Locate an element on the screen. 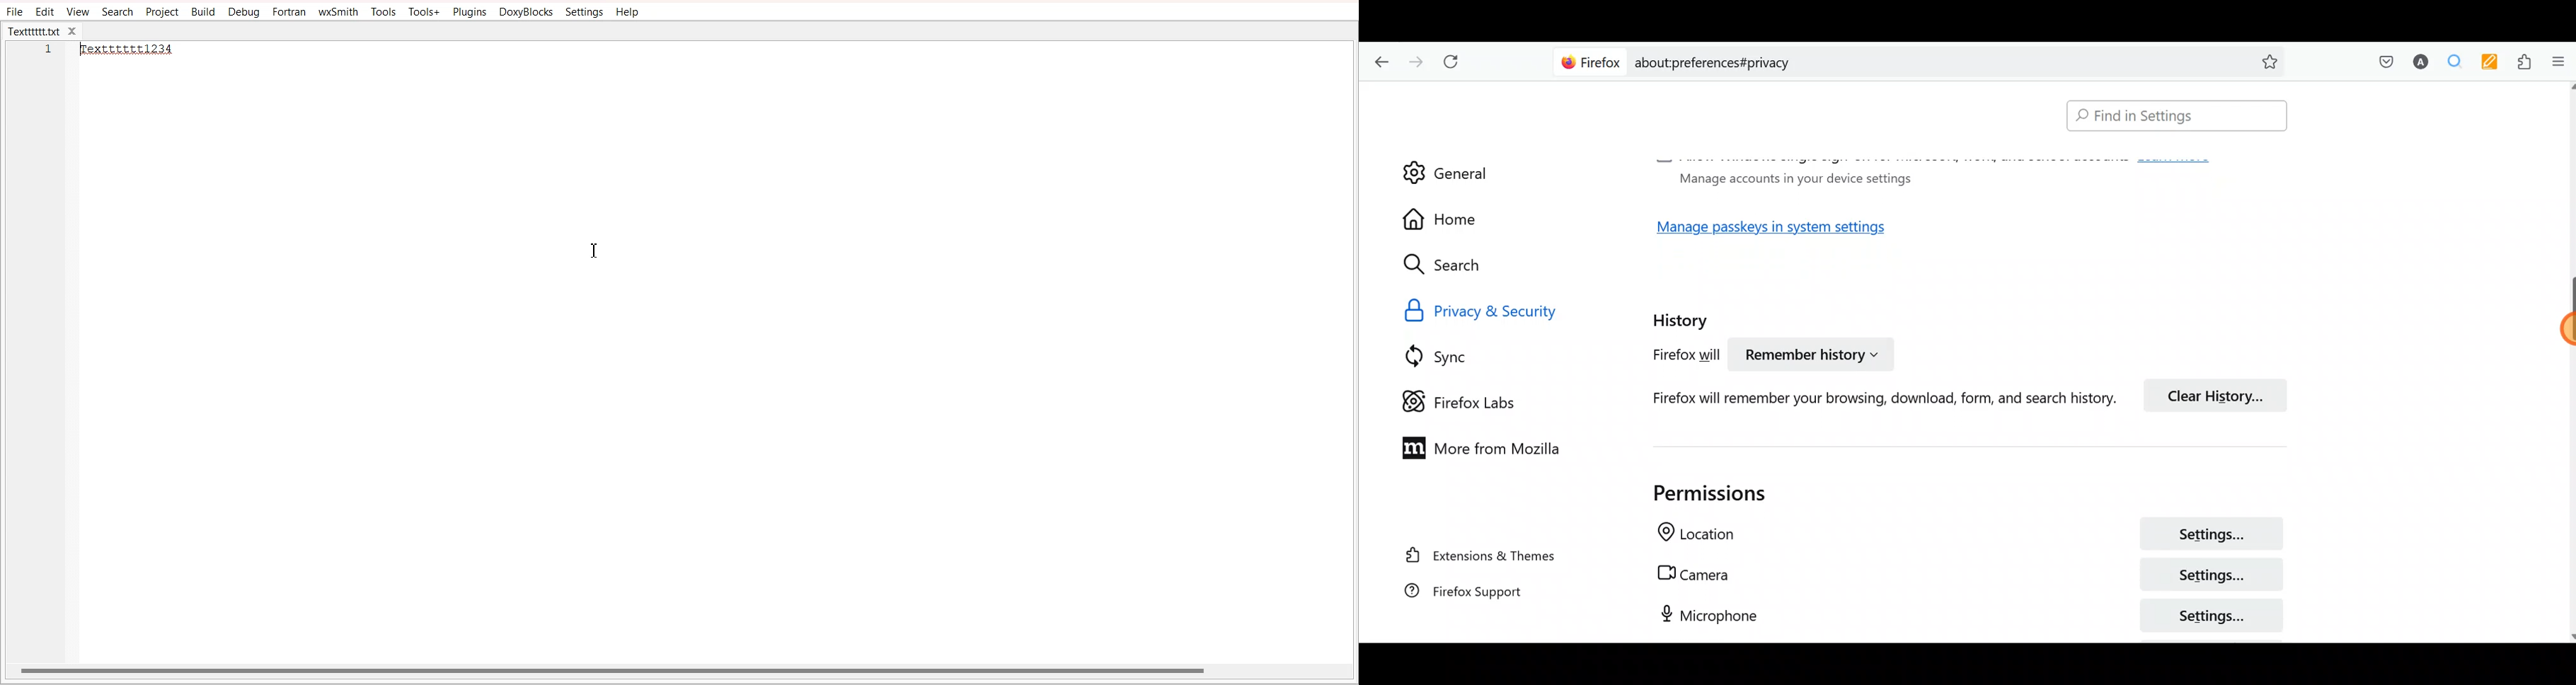 This screenshot has width=2576, height=700. Manage passkeys in system settings is located at coordinates (1786, 231).